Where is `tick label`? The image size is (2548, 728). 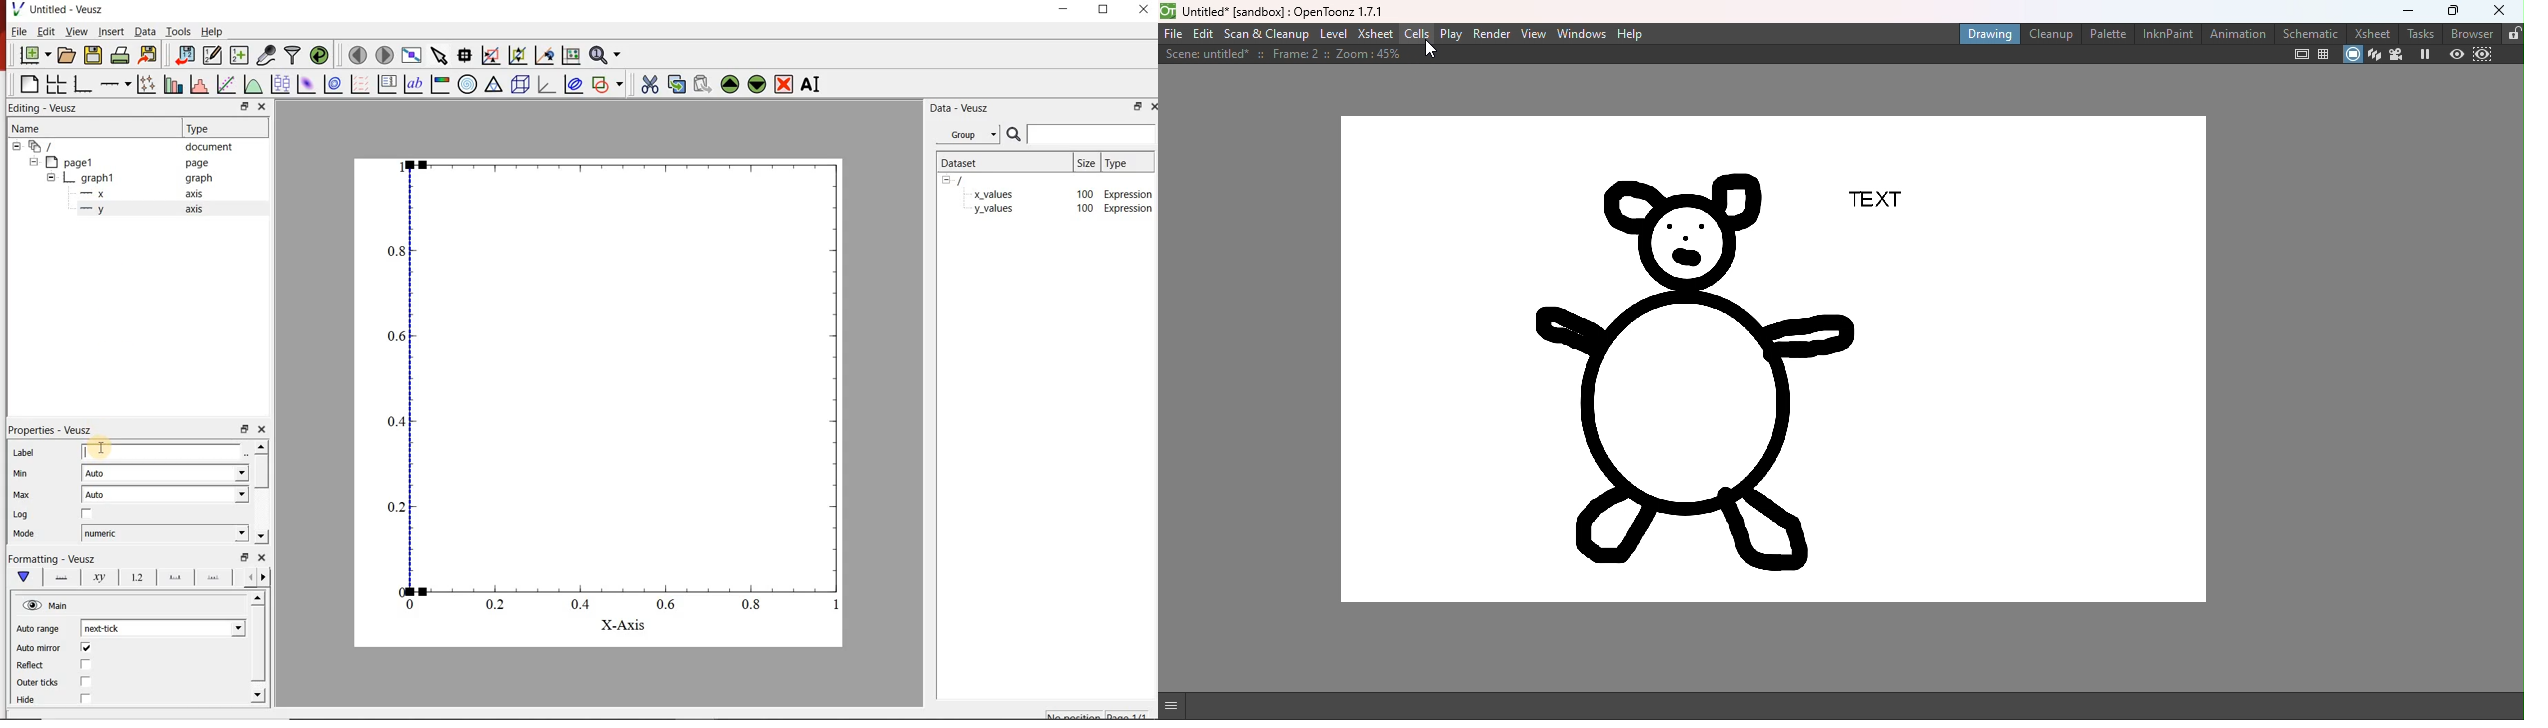
tick label is located at coordinates (139, 577).